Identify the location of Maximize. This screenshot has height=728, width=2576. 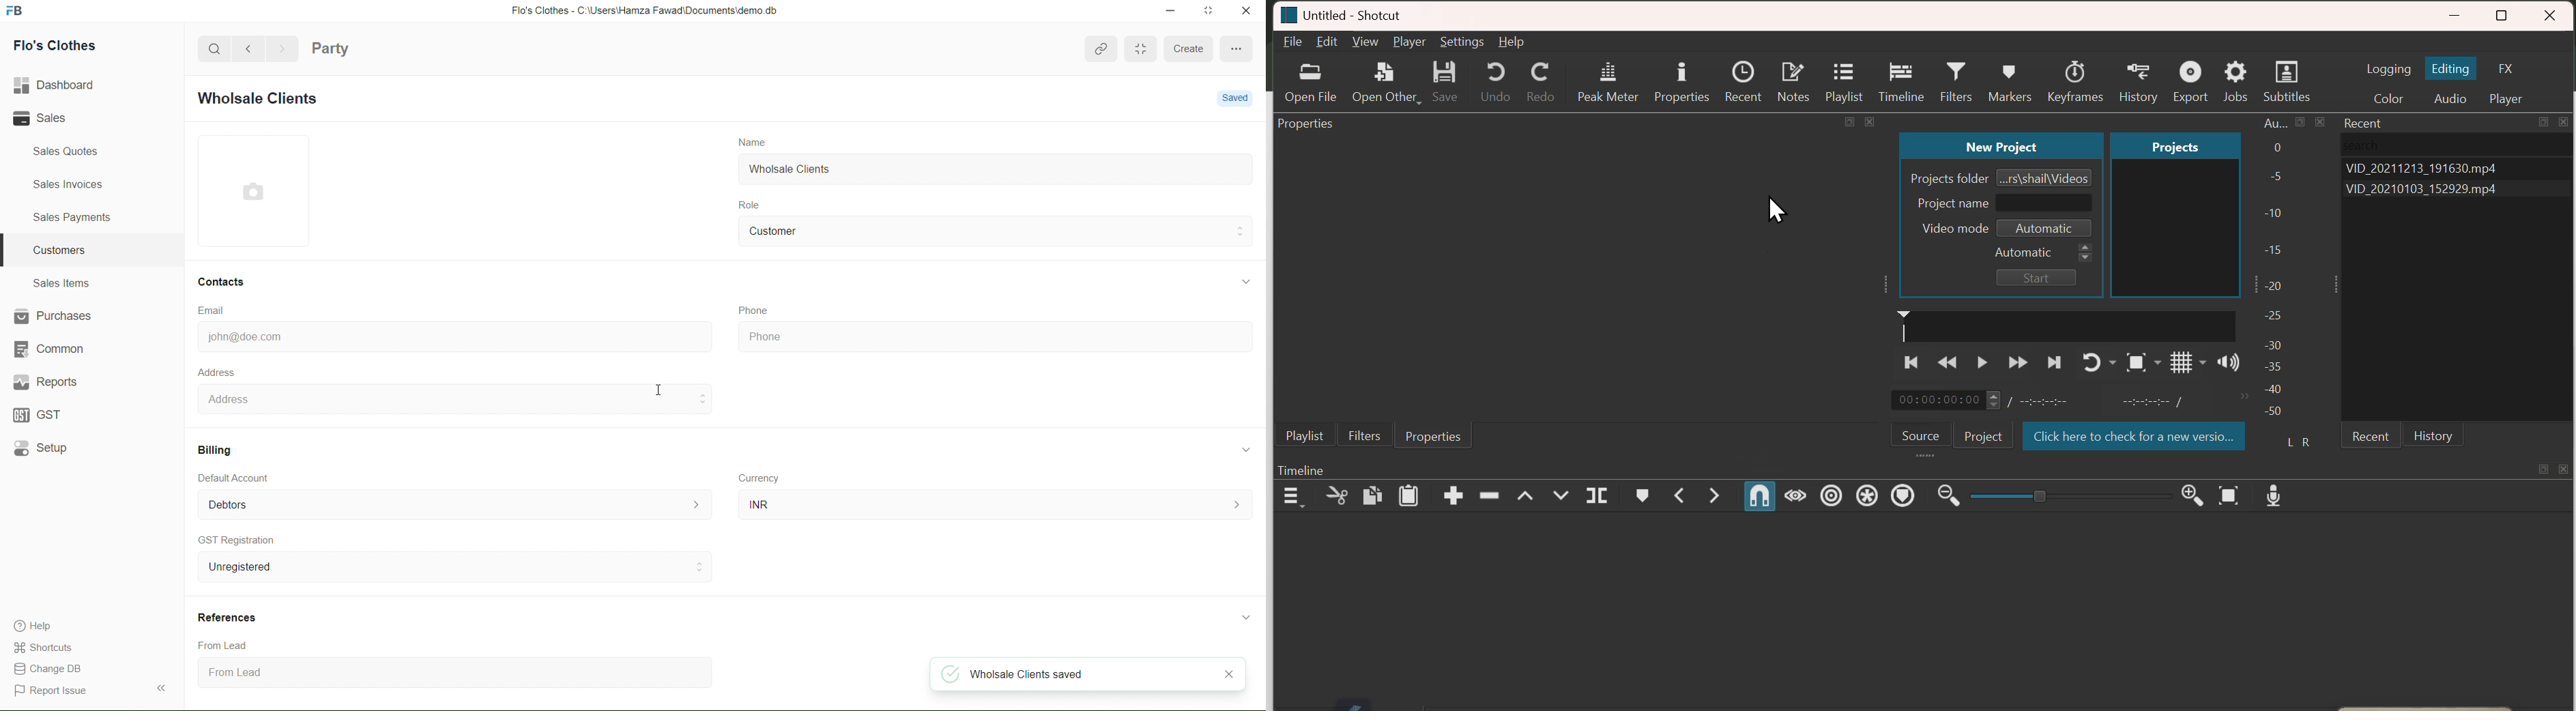
(2544, 468).